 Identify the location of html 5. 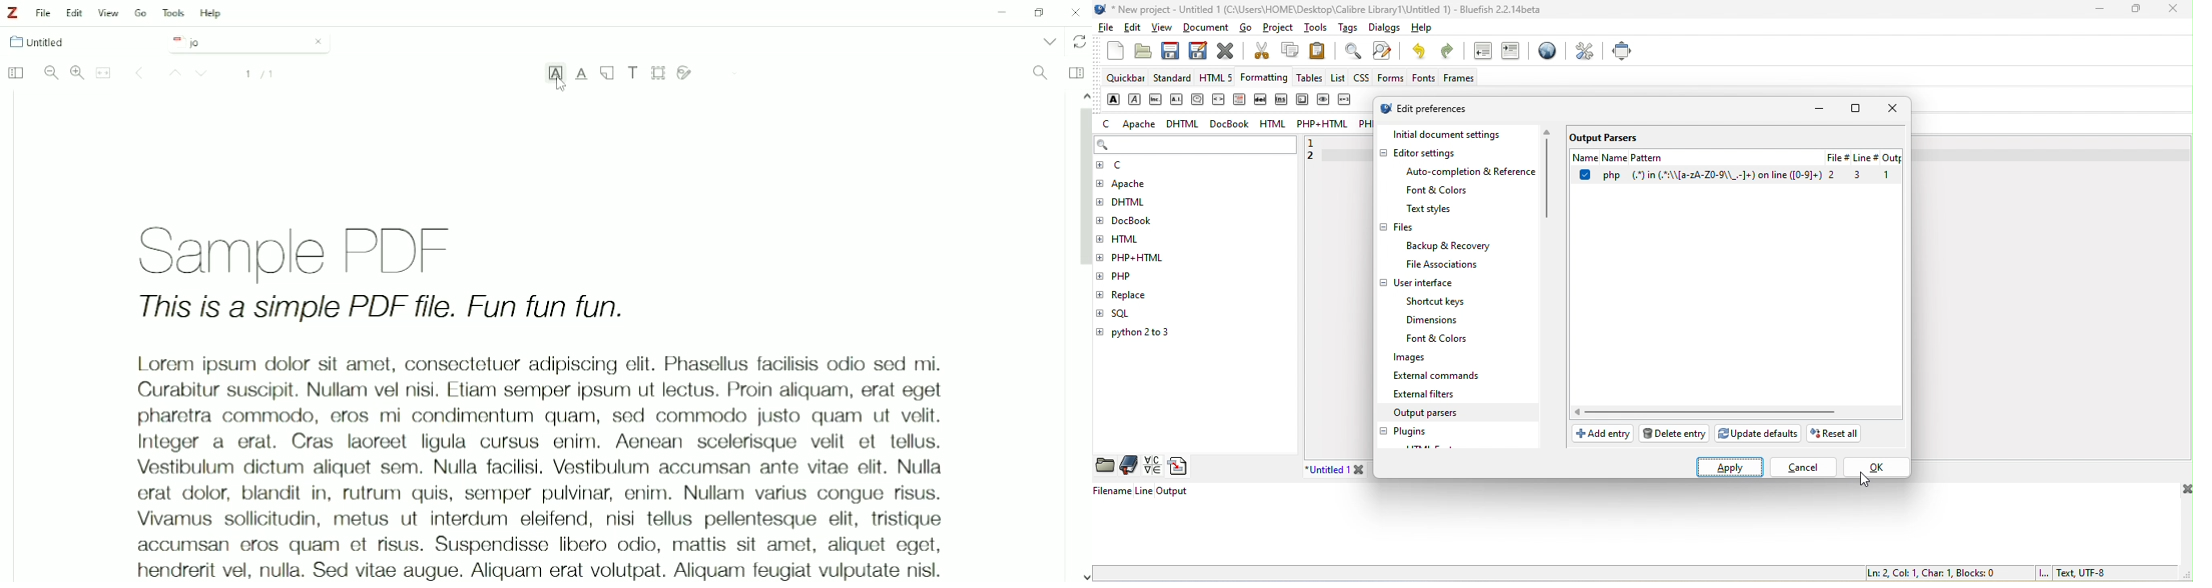
(1219, 79).